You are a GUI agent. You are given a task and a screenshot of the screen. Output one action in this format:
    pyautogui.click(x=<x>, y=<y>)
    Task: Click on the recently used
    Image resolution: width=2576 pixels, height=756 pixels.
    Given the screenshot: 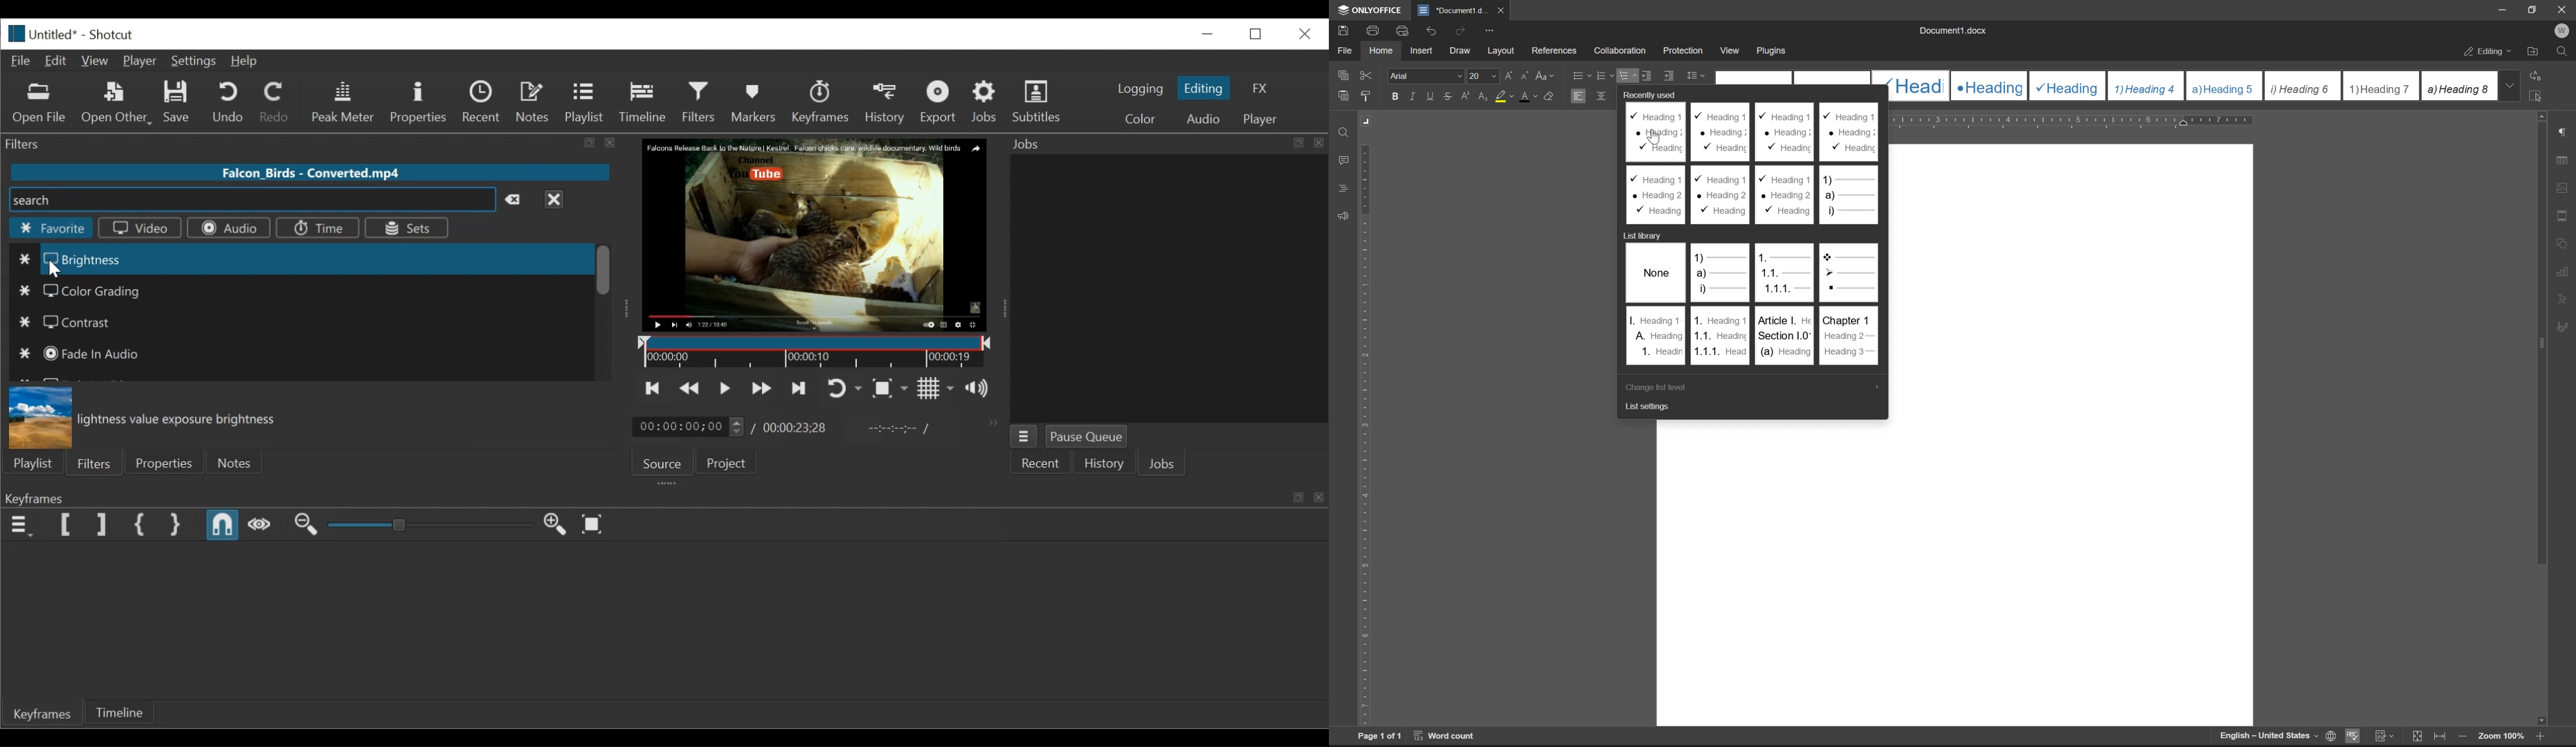 What is the action you would take?
    pyautogui.click(x=1654, y=93)
    